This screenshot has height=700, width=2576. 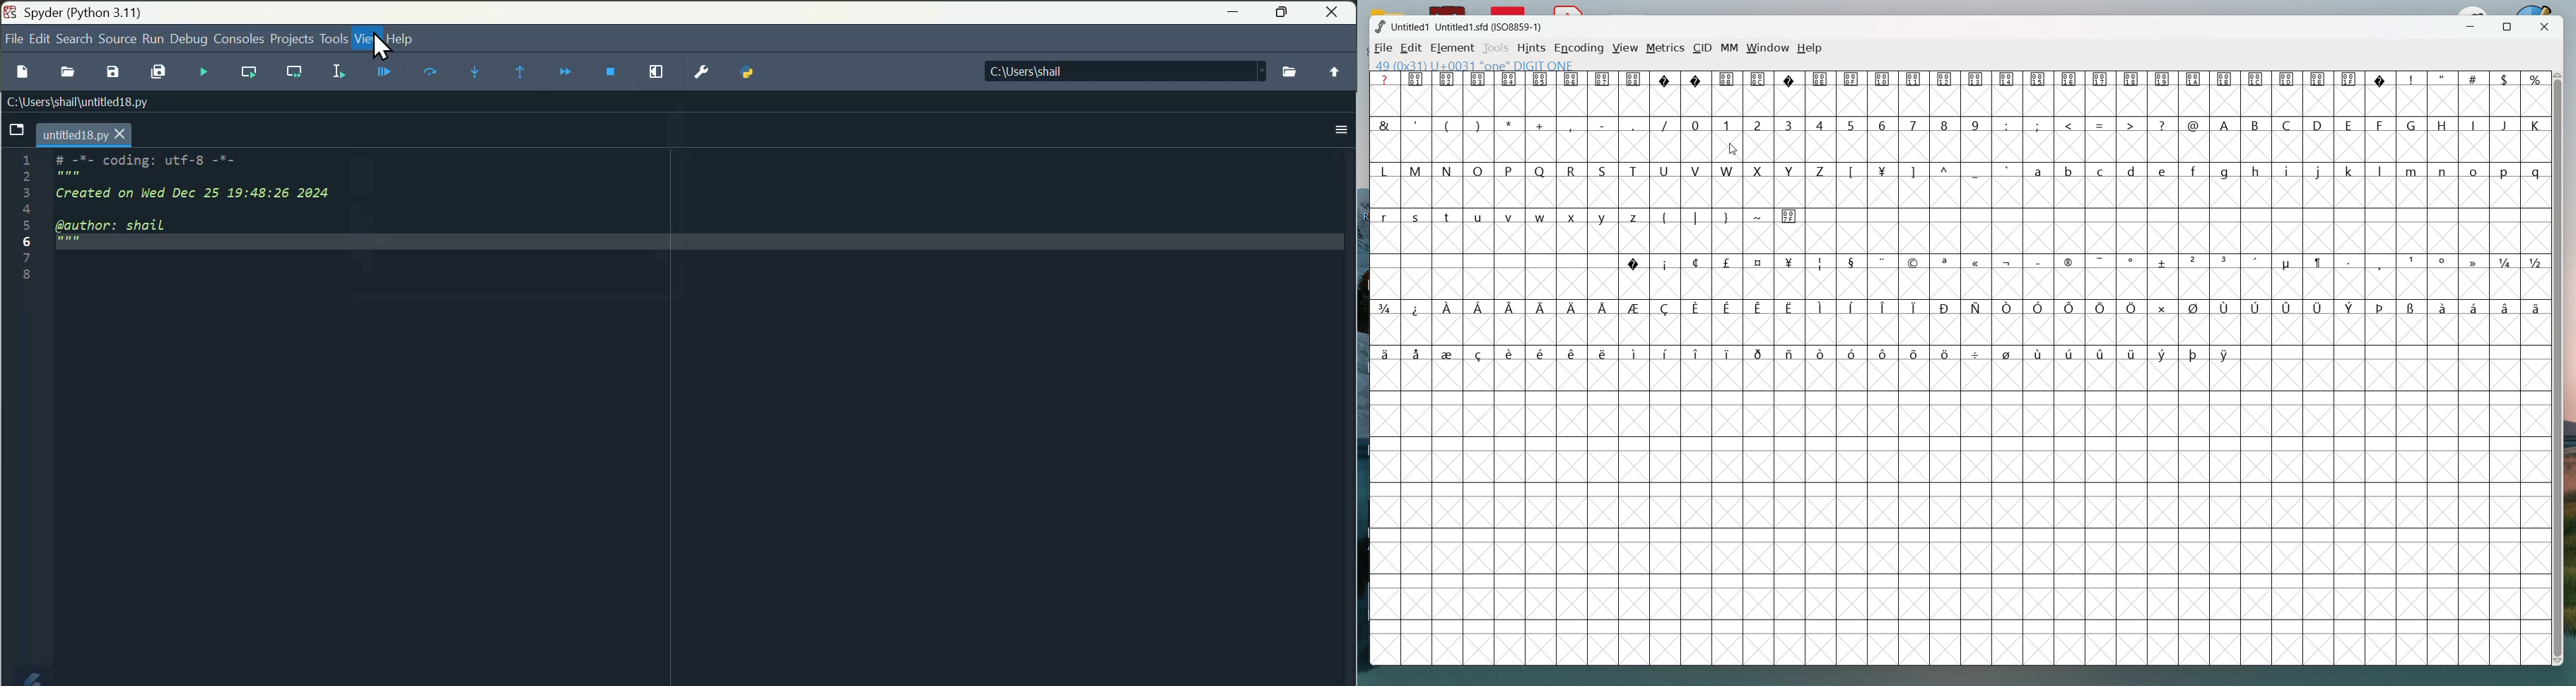 What do you see at coordinates (1821, 352) in the screenshot?
I see `symbol` at bounding box center [1821, 352].